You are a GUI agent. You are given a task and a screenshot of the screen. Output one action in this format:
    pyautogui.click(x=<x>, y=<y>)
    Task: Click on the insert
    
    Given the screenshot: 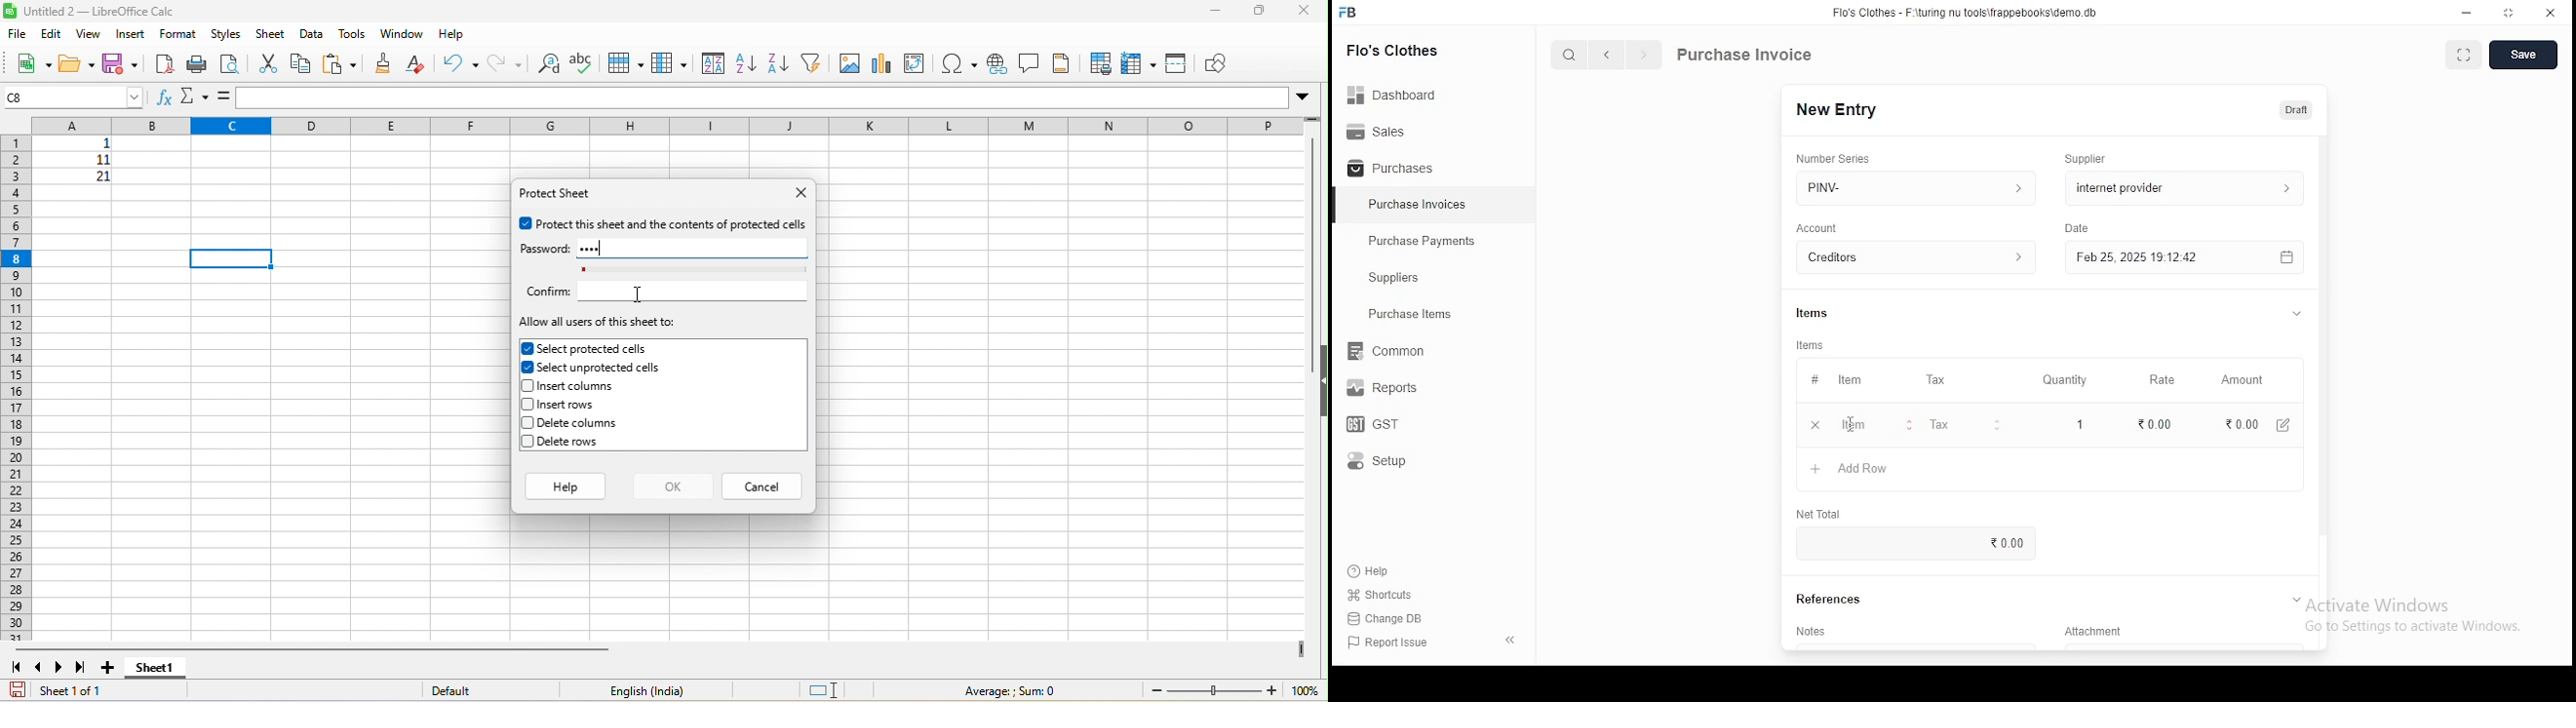 What is the action you would take?
    pyautogui.click(x=131, y=34)
    